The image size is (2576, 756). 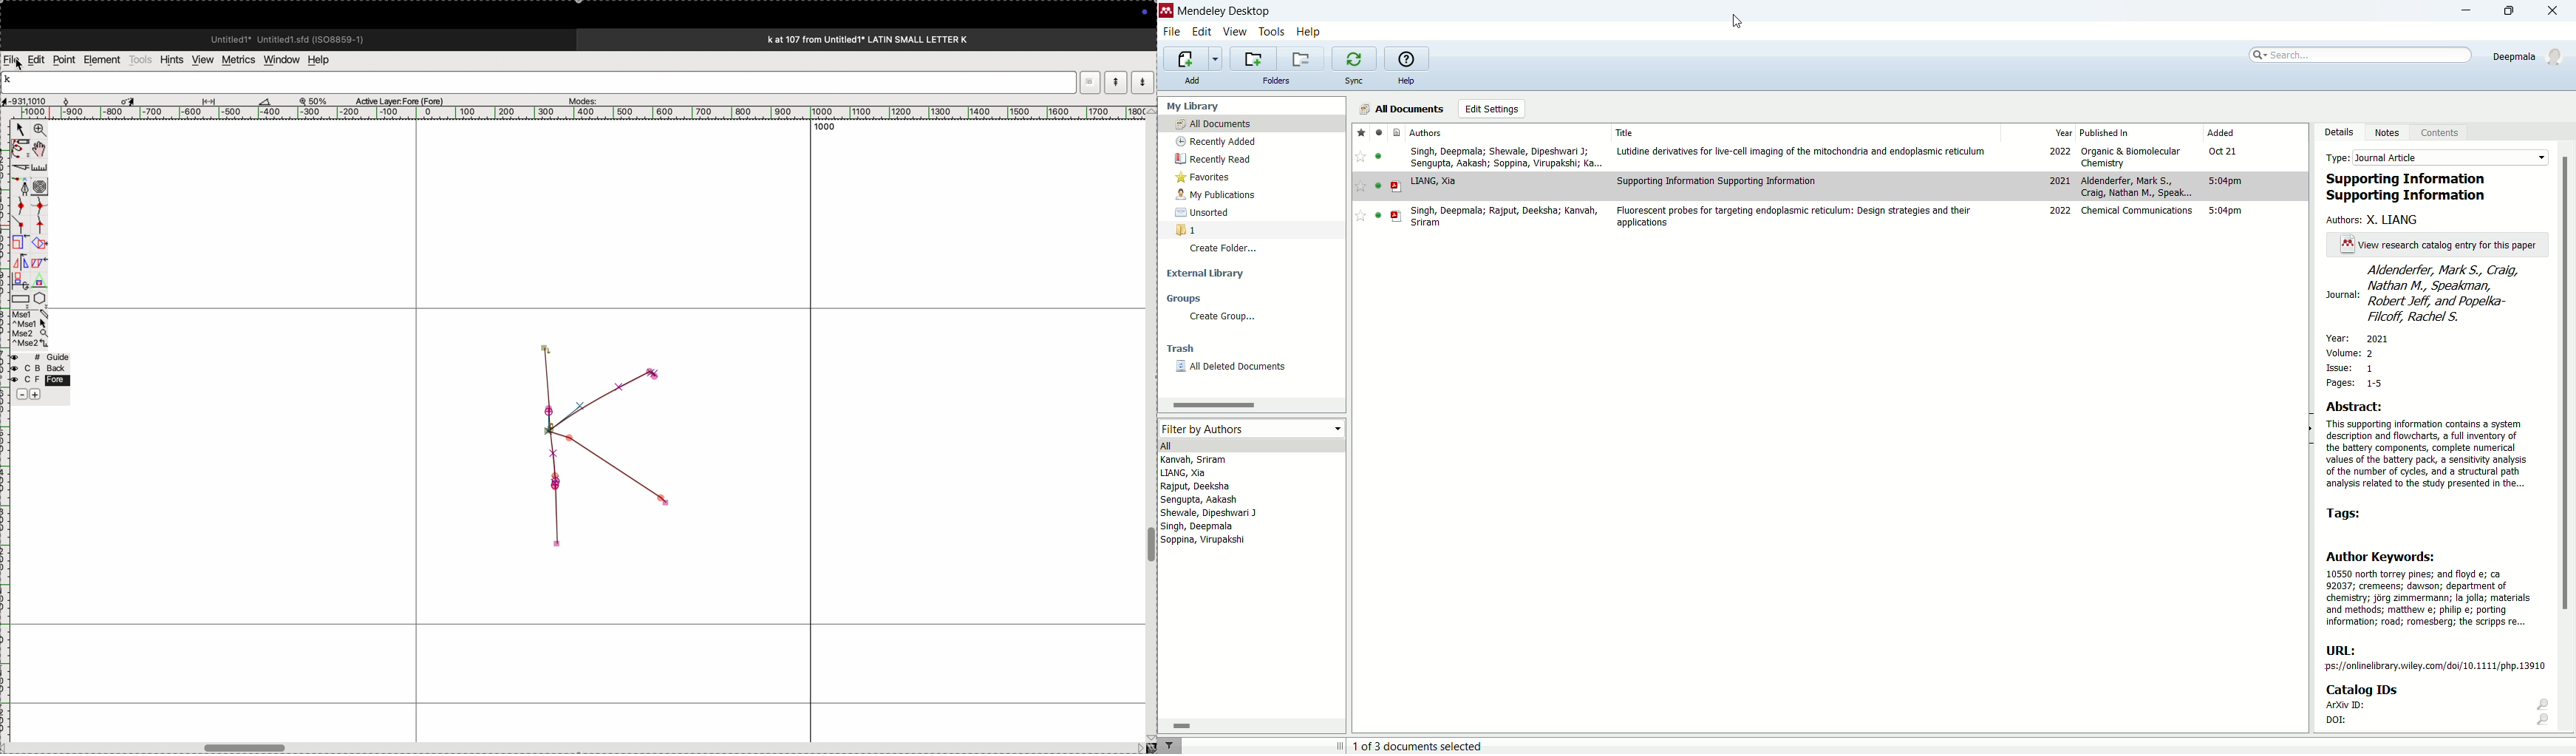 I want to click on metrics, so click(x=238, y=60).